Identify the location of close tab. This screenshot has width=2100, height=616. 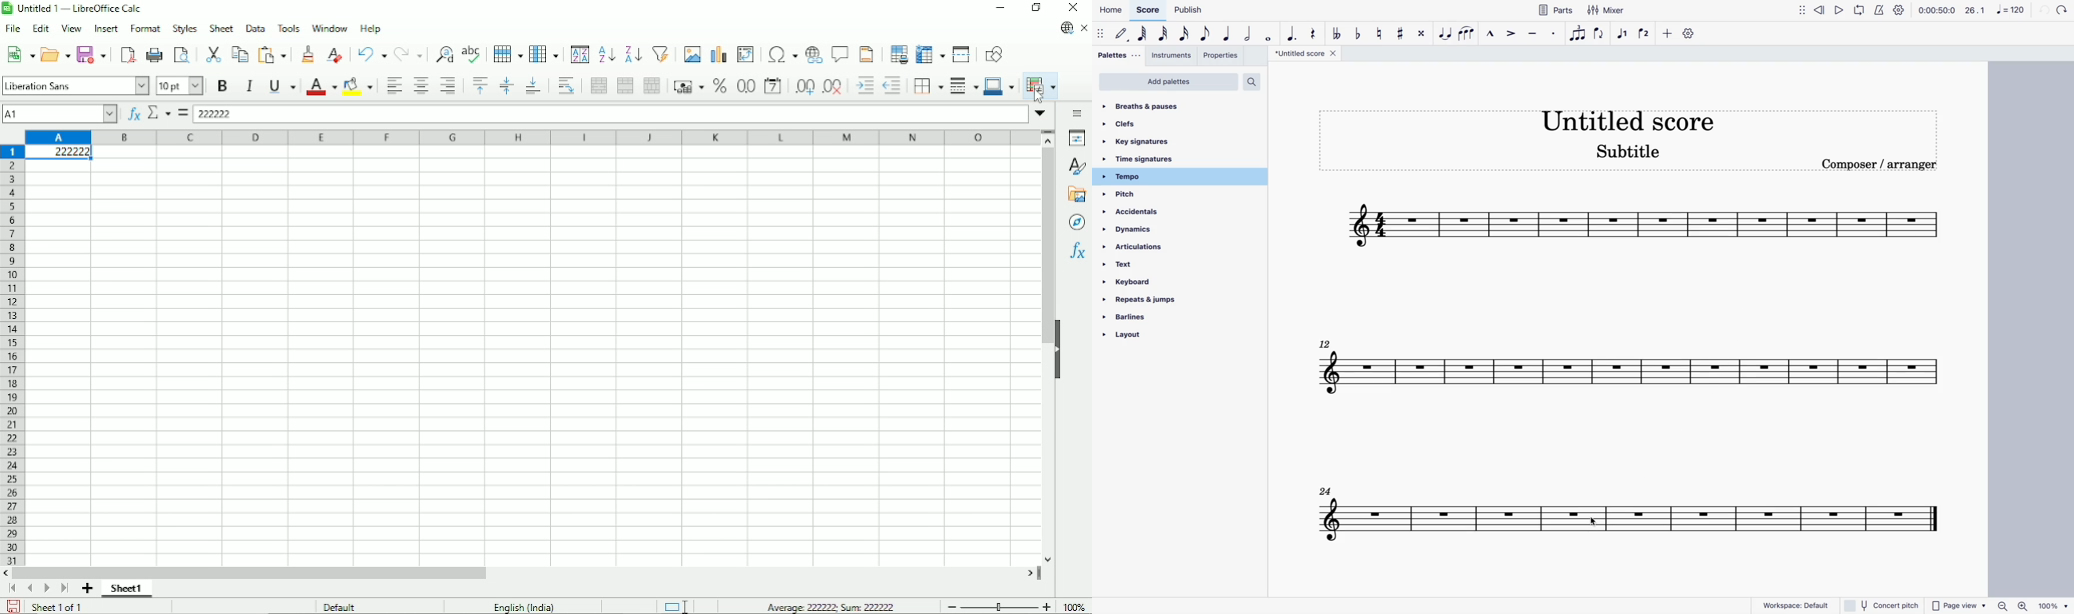
(1332, 56).